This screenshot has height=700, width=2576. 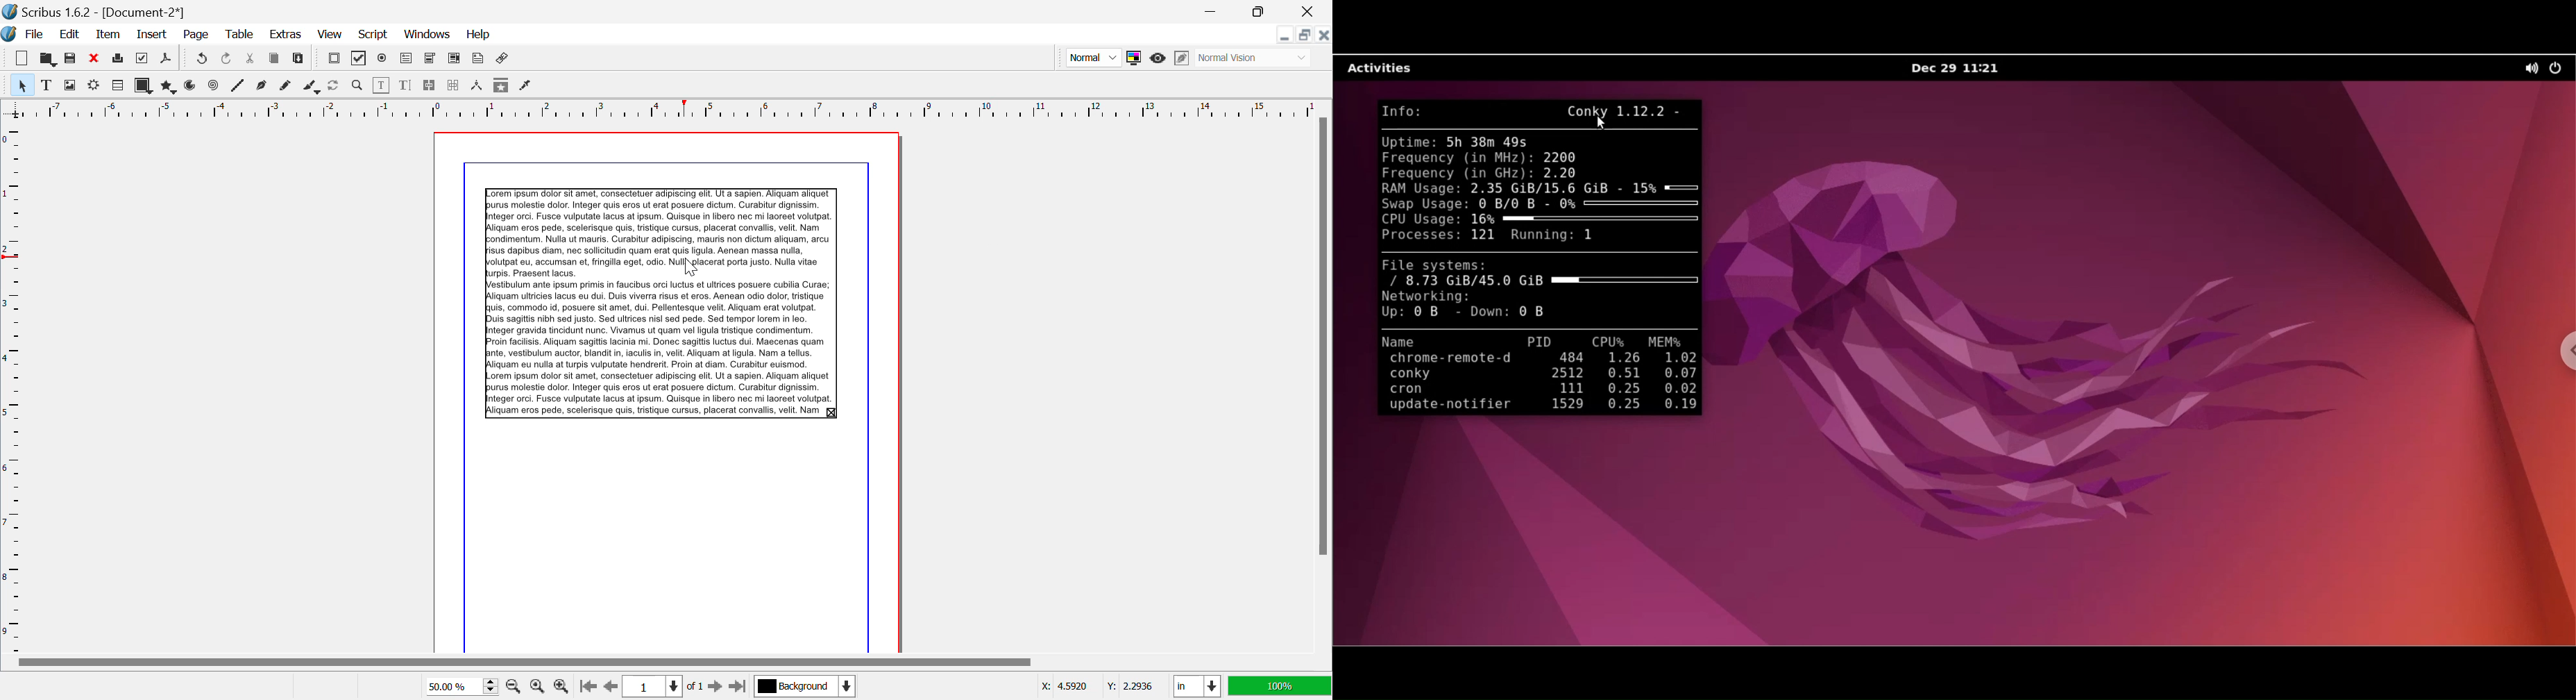 What do you see at coordinates (93, 87) in the screenshot?
I see `Render Frame` at bounding box center [93, 87].